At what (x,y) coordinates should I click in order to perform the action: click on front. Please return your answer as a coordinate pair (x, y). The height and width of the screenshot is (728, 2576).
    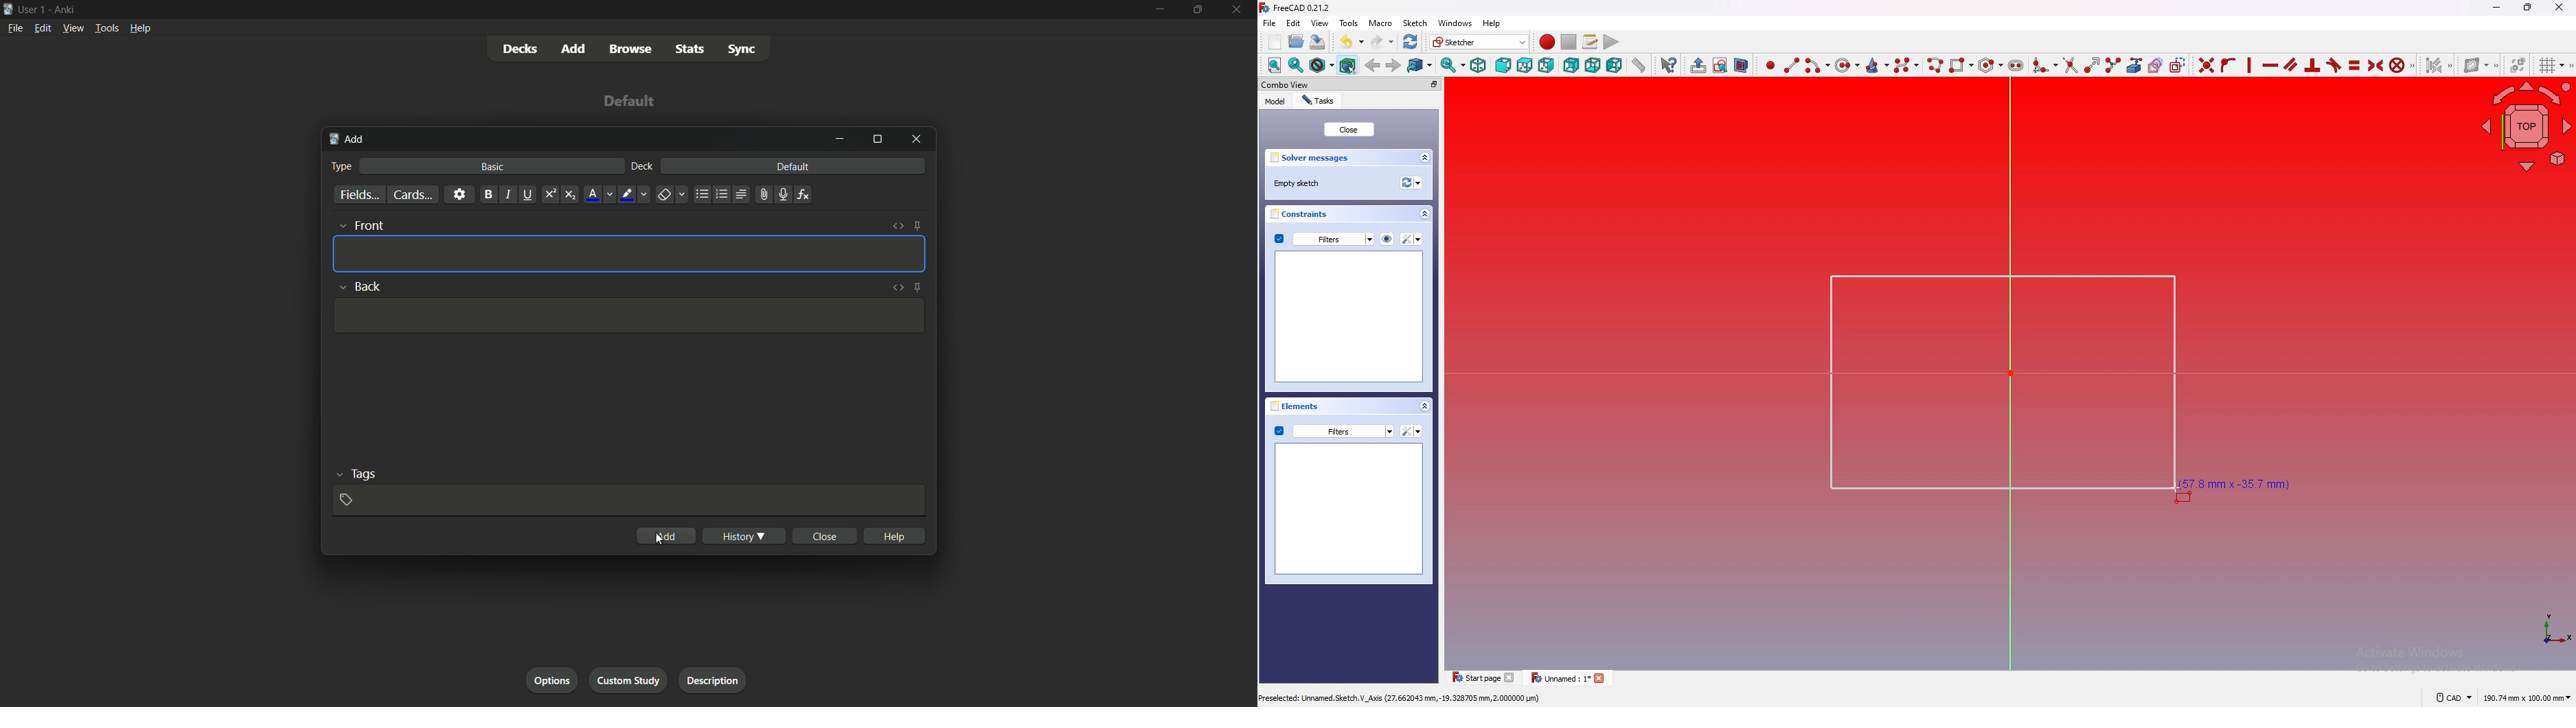
    Looking at the image, I should click on (360, 225).